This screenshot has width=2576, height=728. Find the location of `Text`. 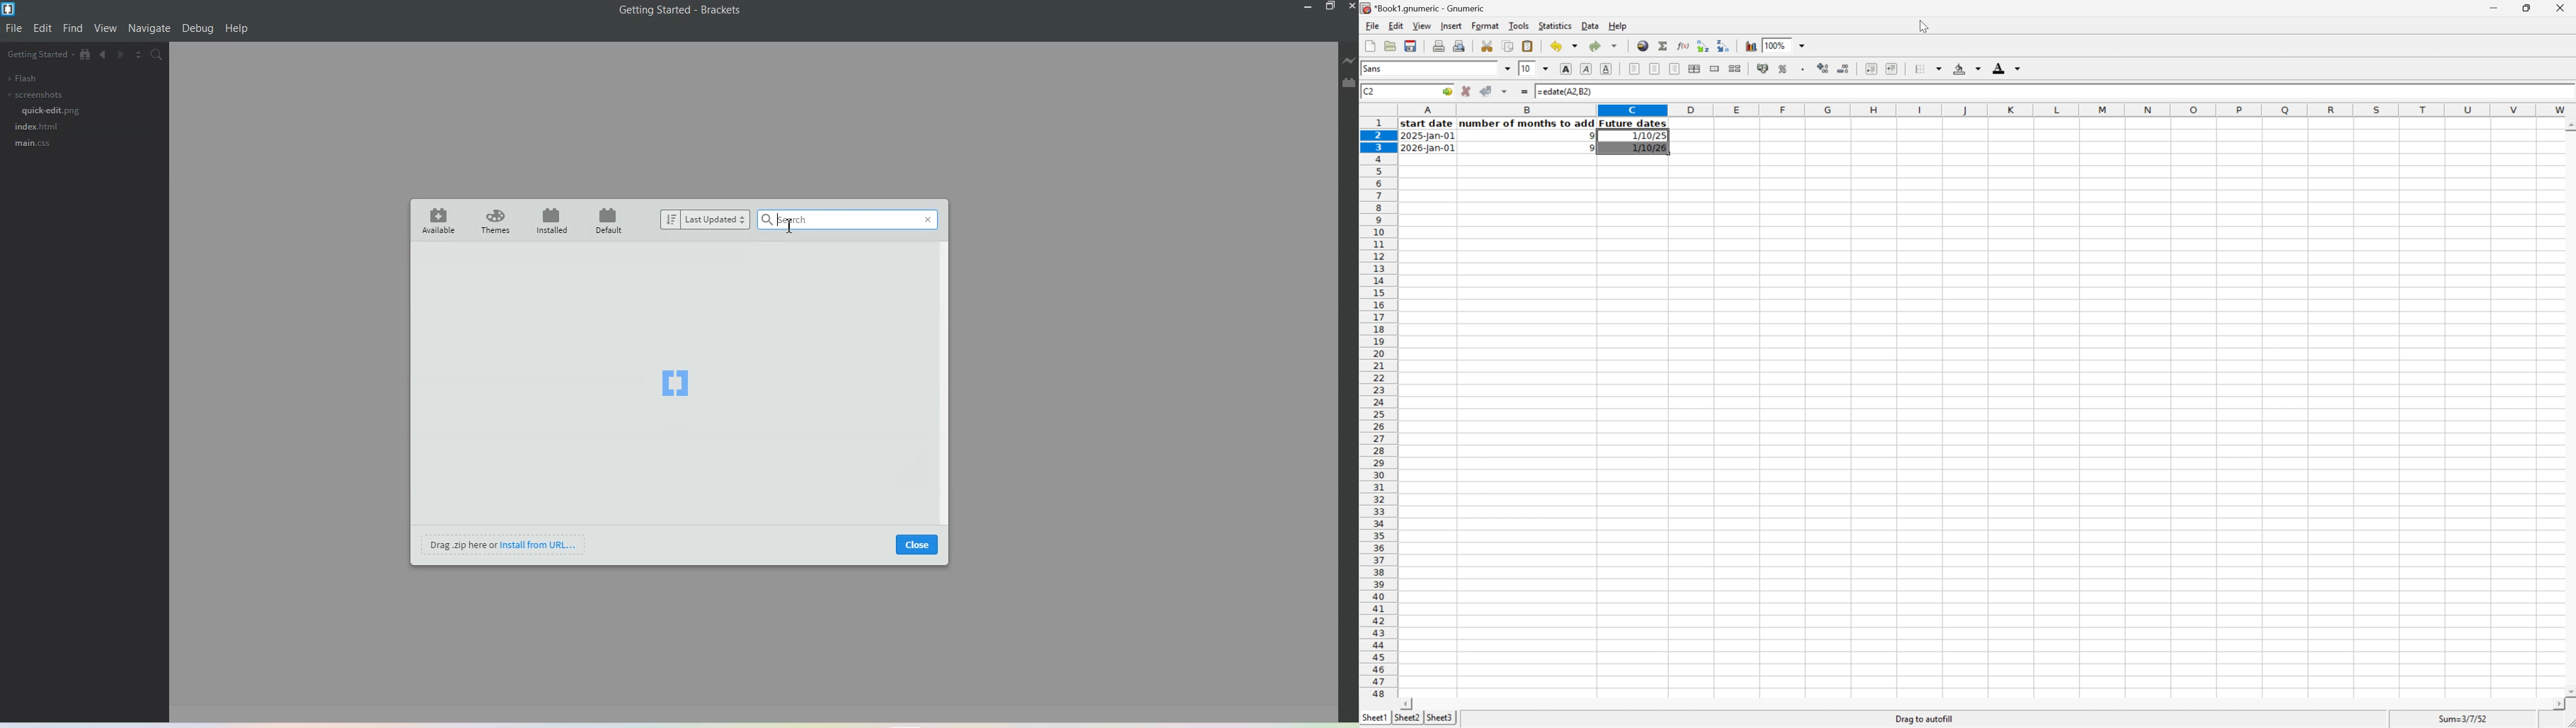

Text is located at coordinates (681, 10).